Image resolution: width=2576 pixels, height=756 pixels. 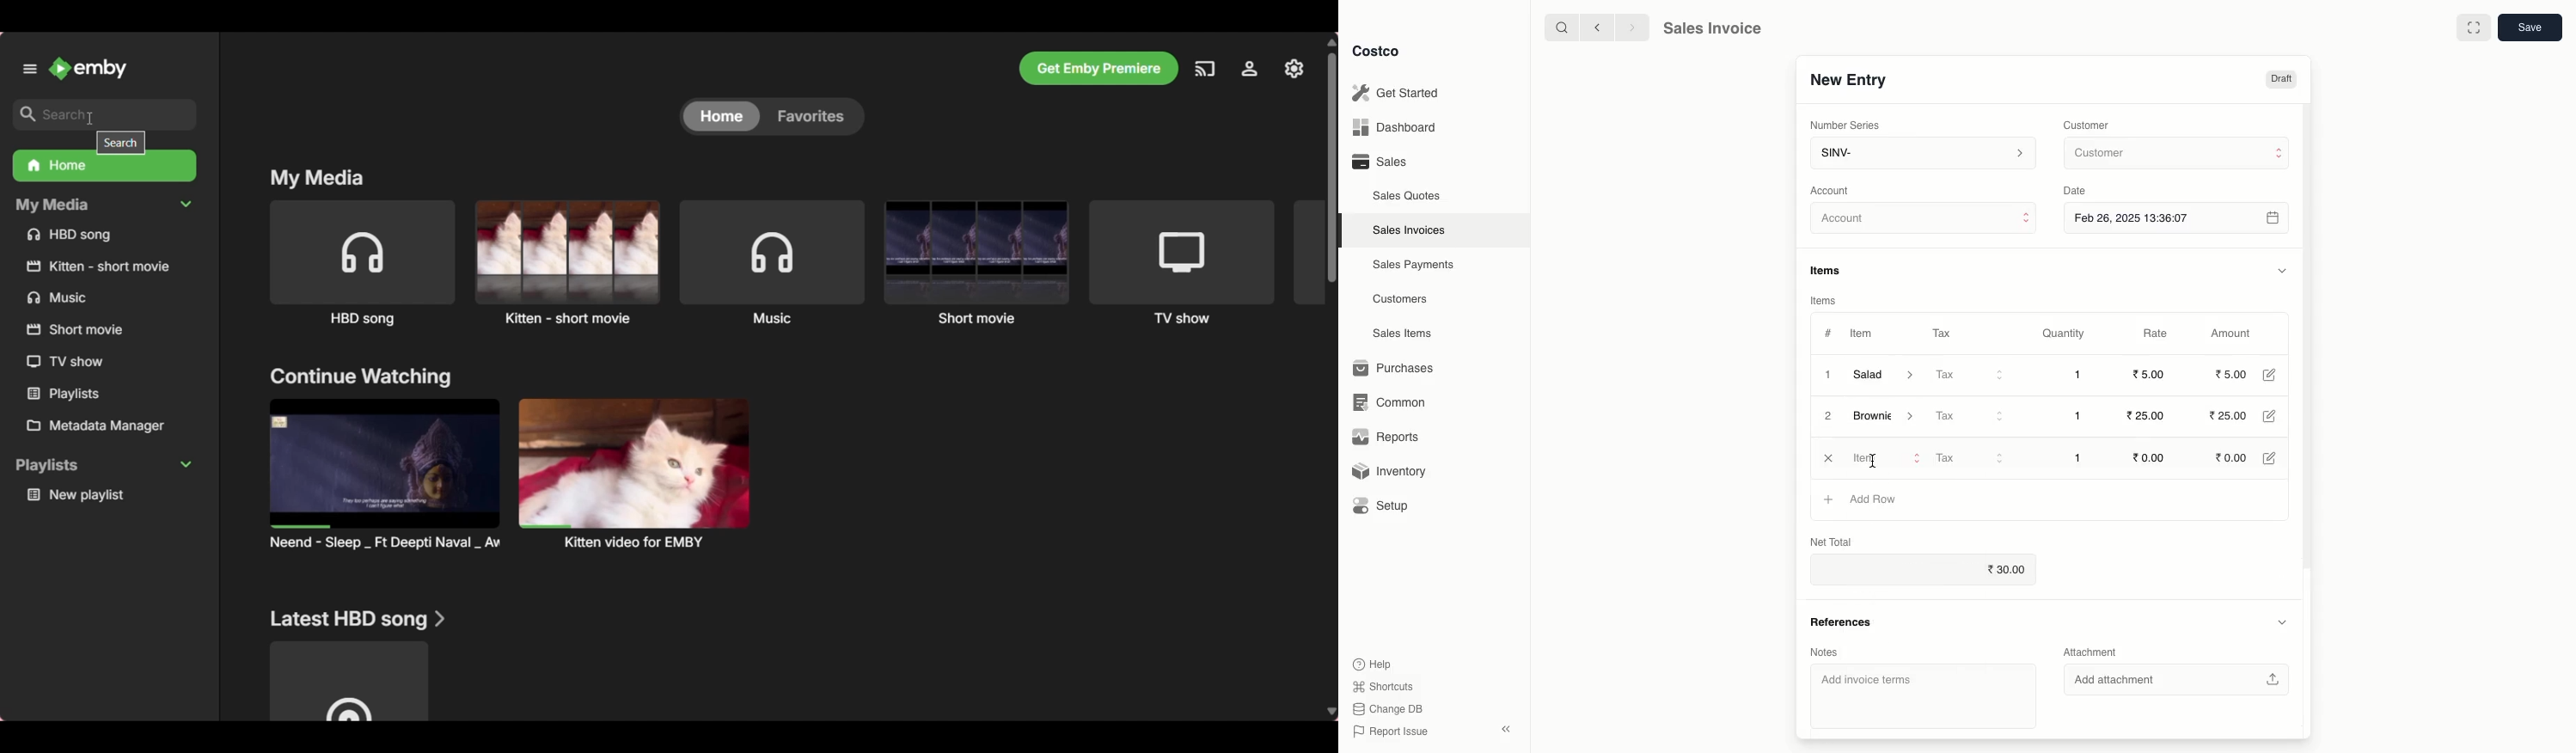 I want to click on 1, so click(x=2077, y=416).